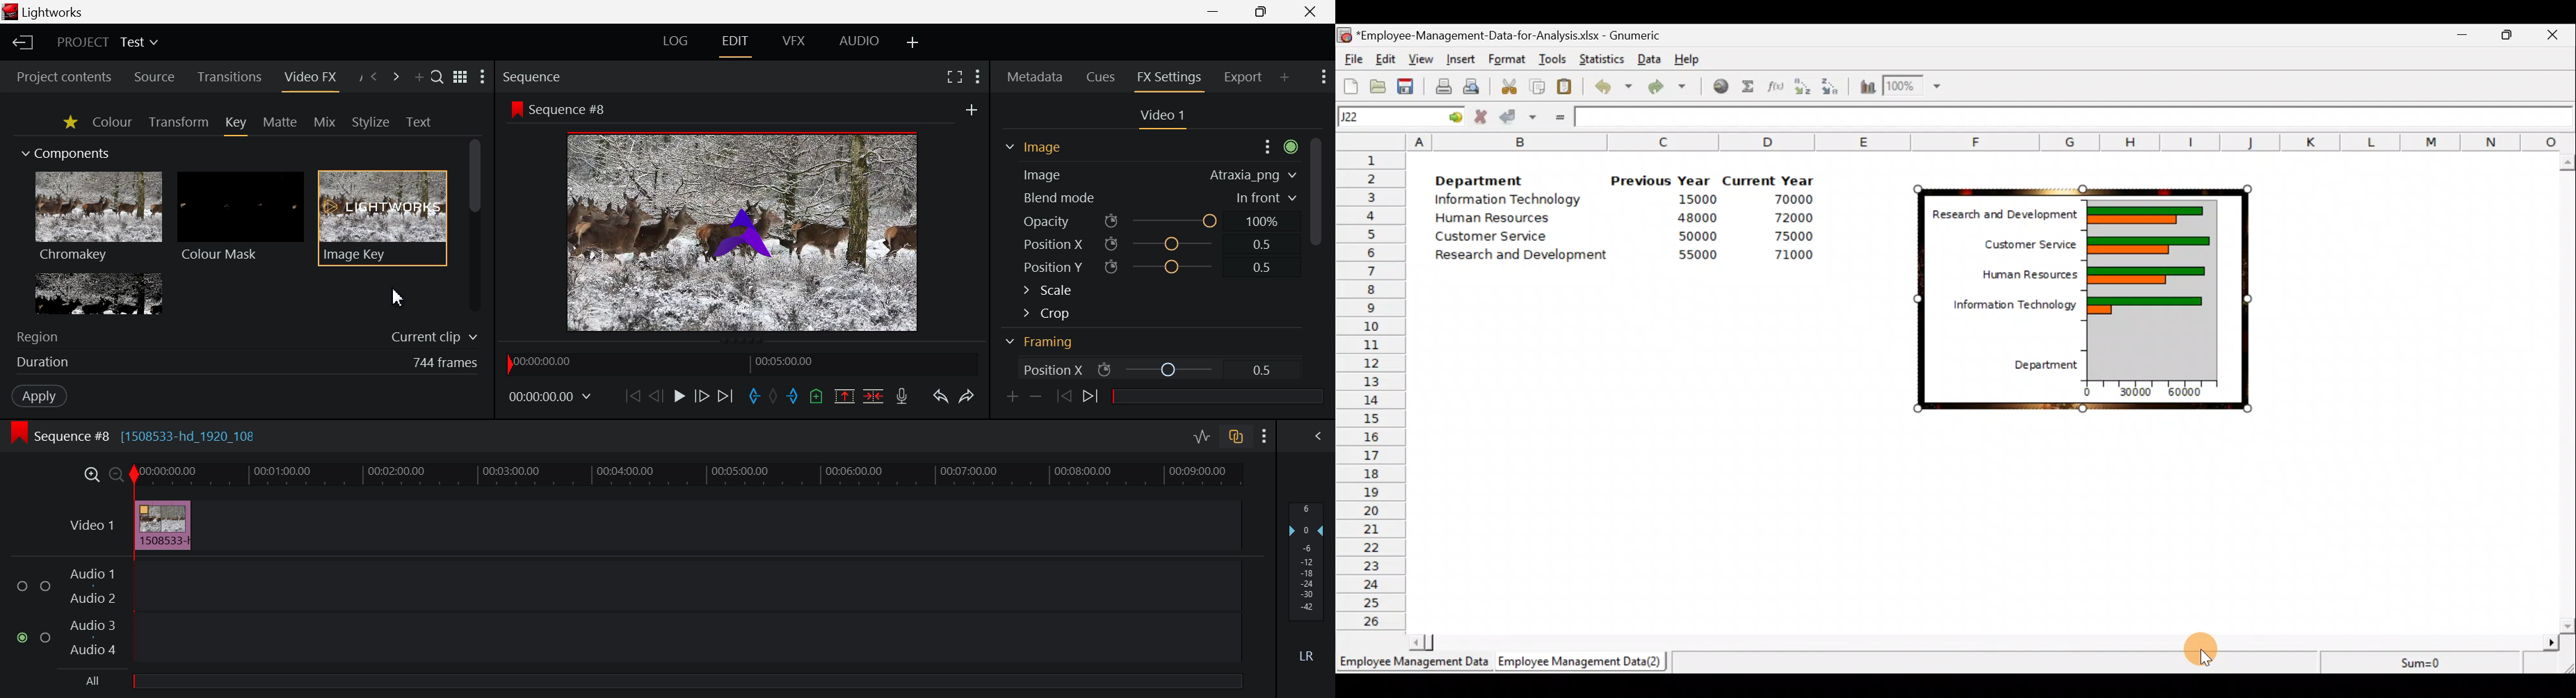 Image resolution: width=2576 pixels, height=700 pixels. What do you see at coordinates (1385, 117) in the screenshot?
I see `Cell name J22` at bounding box center [1385, 117].